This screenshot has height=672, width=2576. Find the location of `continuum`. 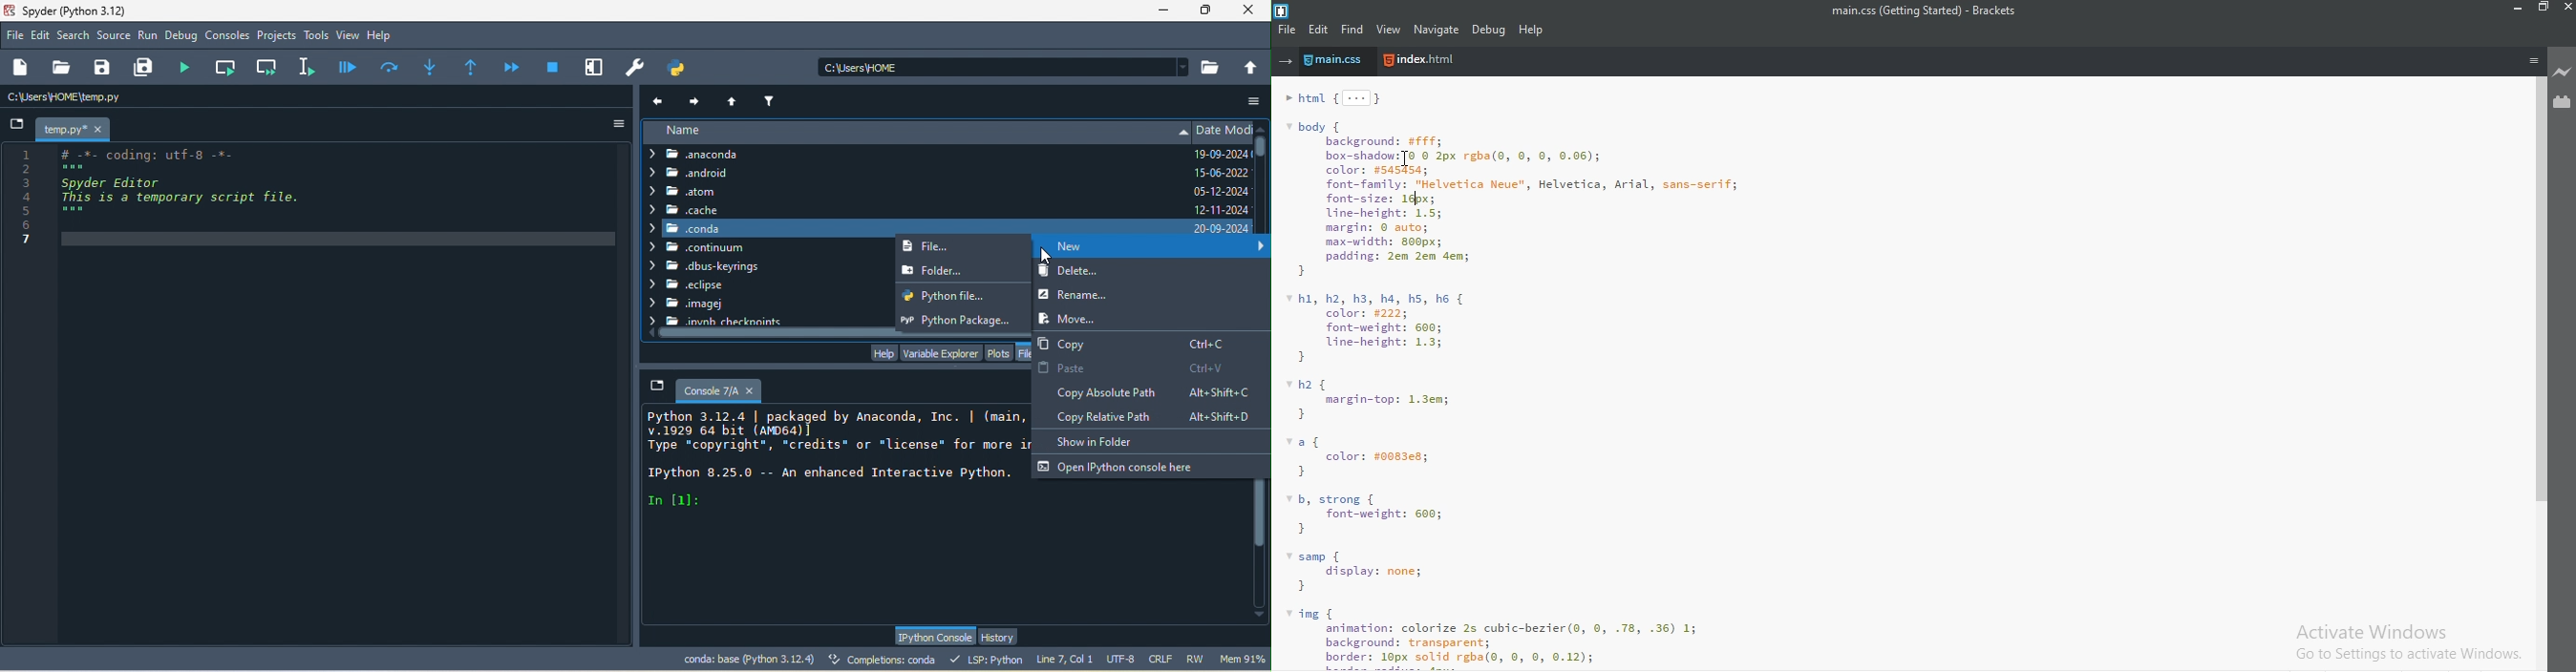

continuum is located at coordinates (700, 248).